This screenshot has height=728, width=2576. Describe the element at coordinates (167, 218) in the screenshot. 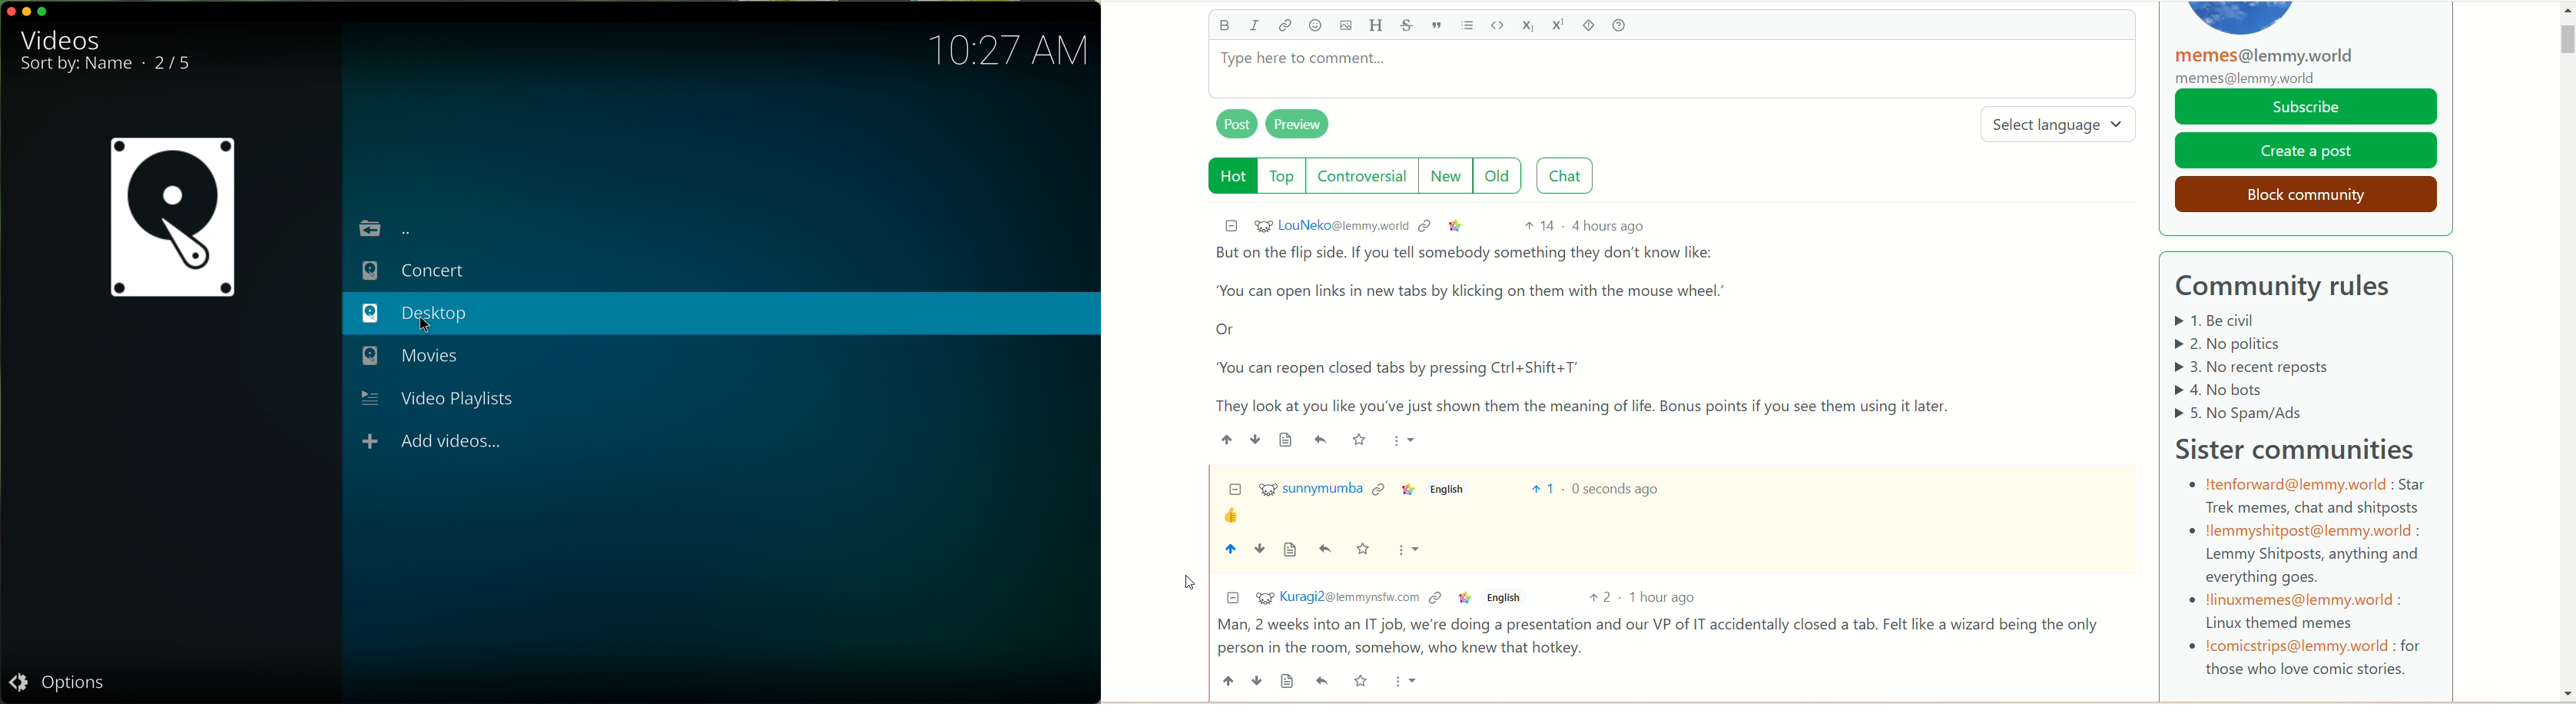

I see `videos icon` at that location.